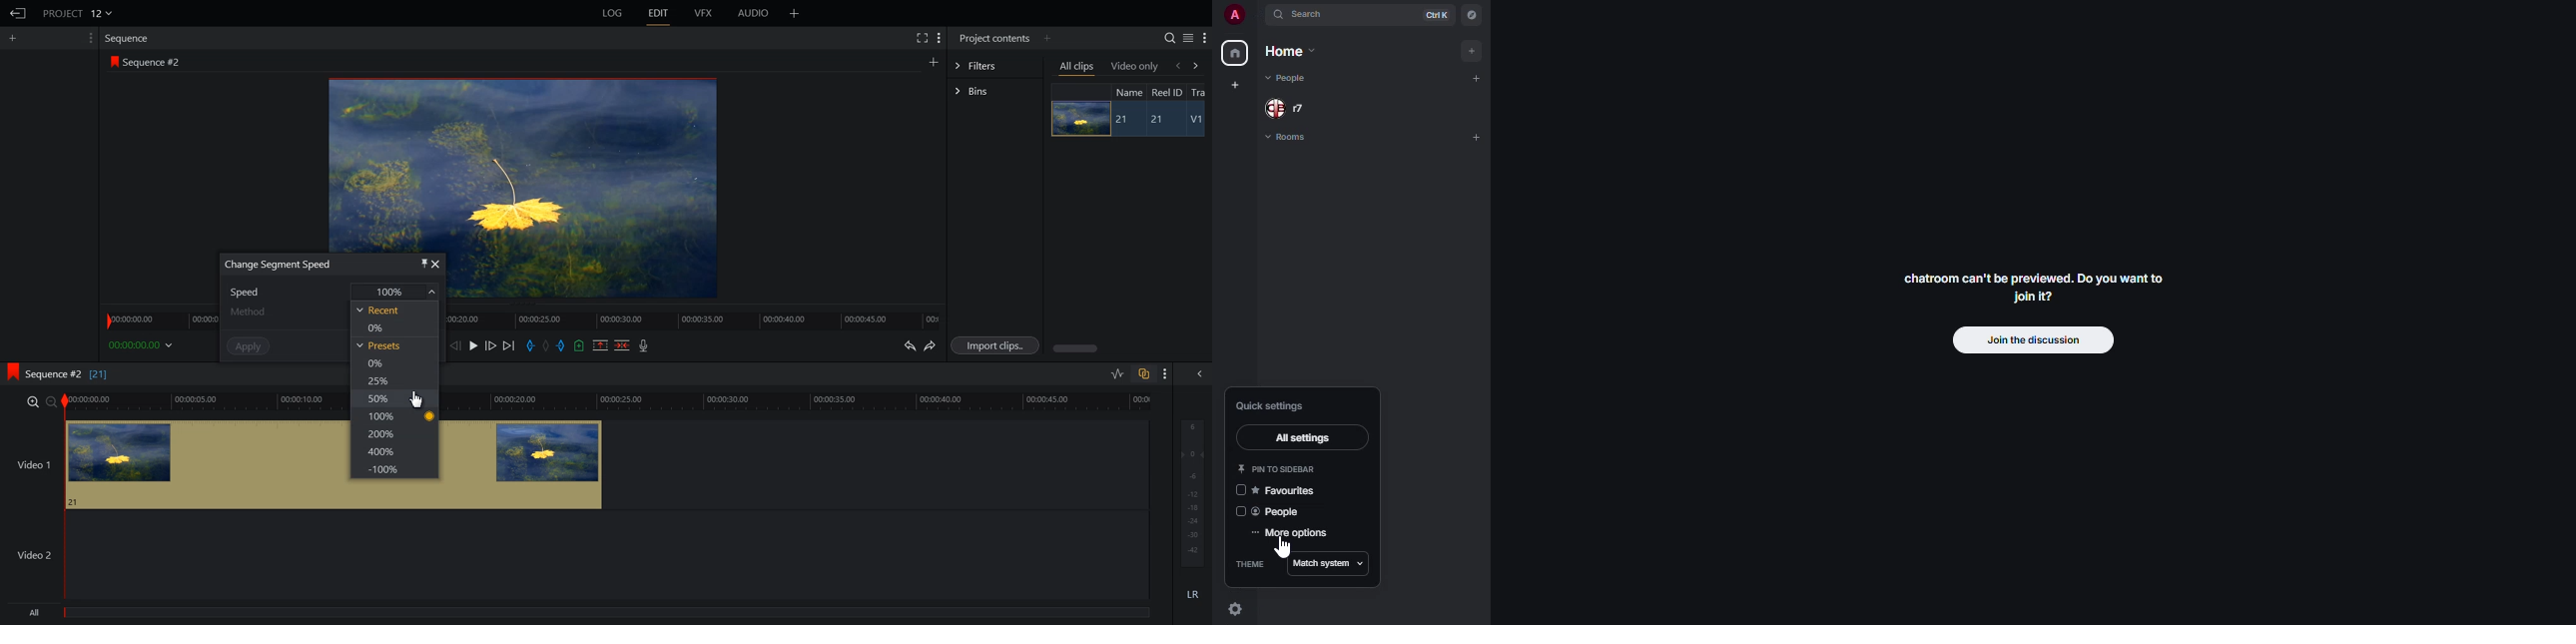 This screenshot has height=644, width=2576. I want to click on zoom in/zoom out, so click(39, 401).